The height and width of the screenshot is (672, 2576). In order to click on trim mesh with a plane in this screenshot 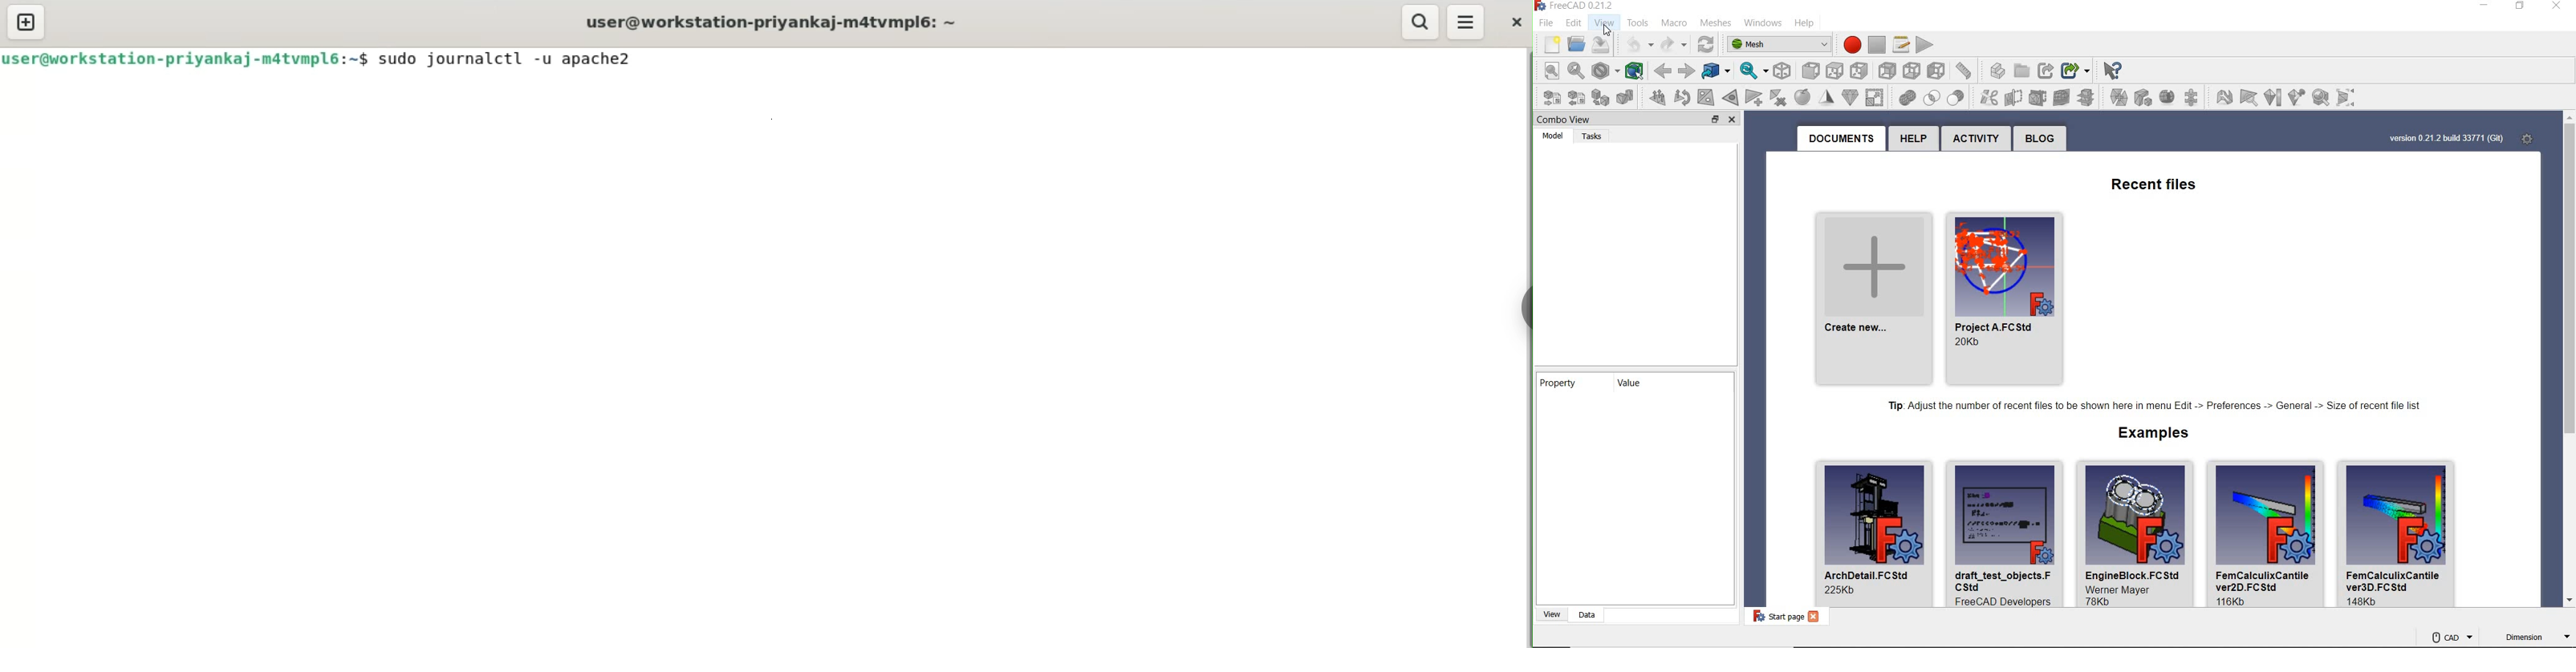, I will do `click(2014, 98)`.